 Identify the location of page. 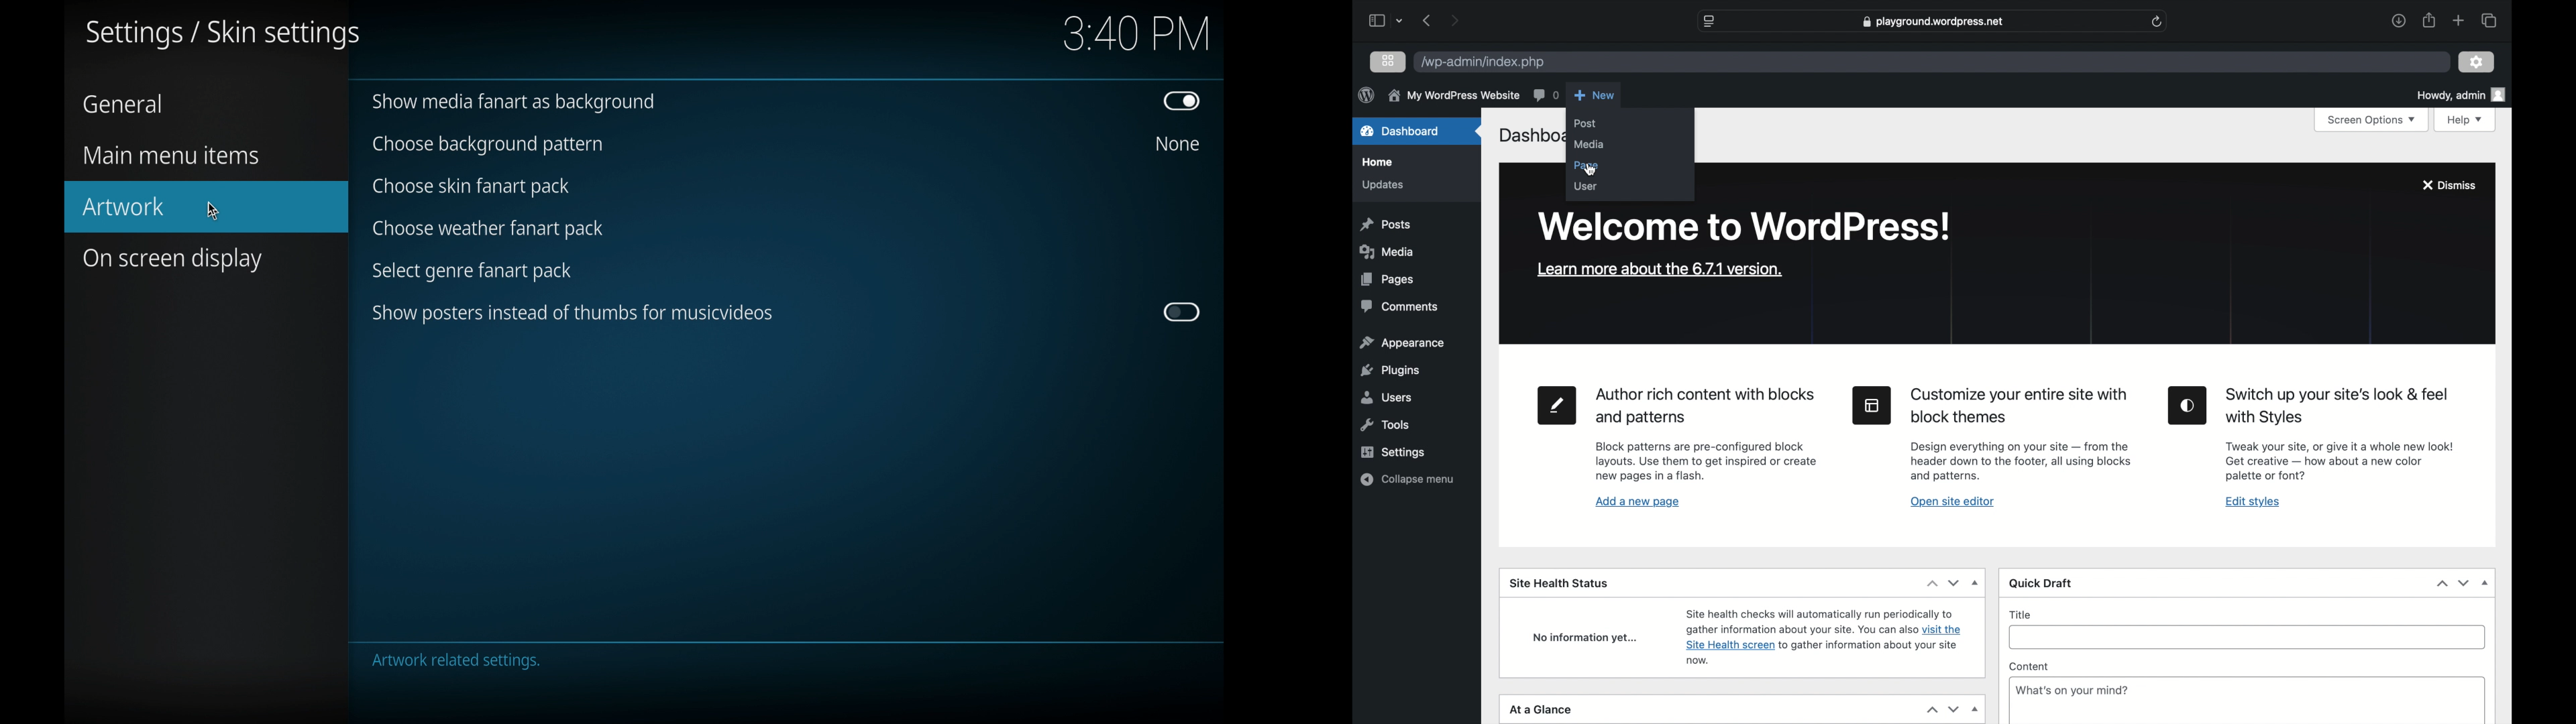
(1585, 165).